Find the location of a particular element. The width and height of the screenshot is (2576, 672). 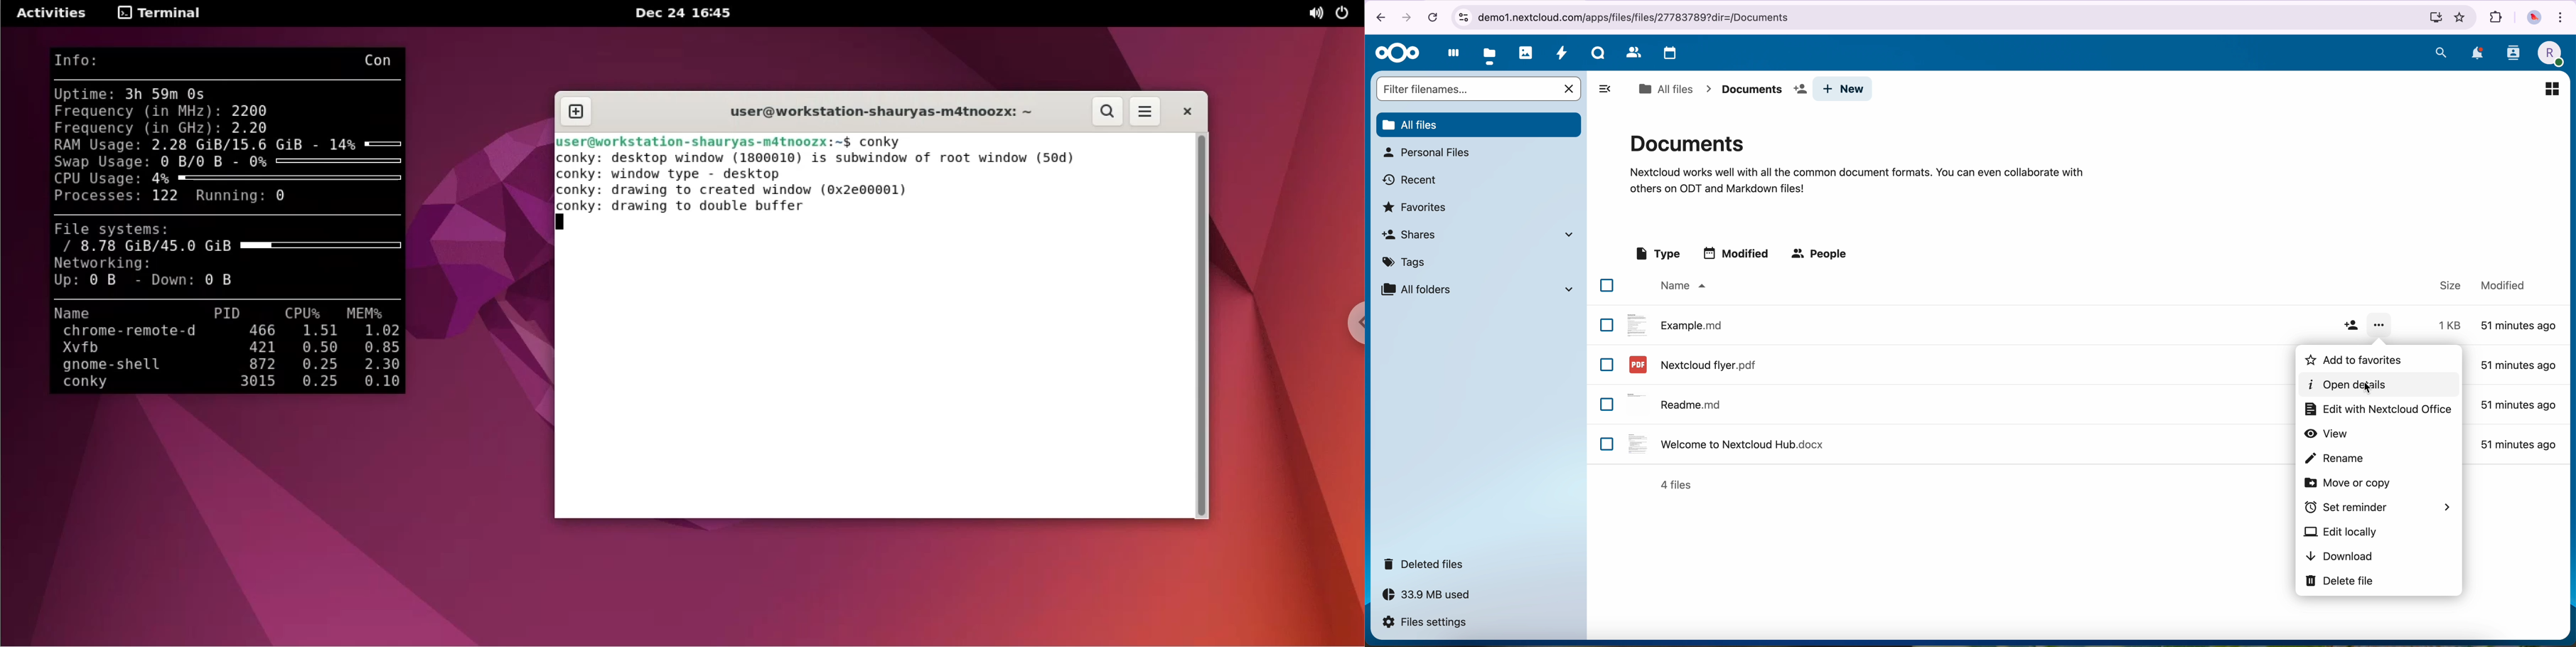

delete file is located at coordinates (2338, 581).